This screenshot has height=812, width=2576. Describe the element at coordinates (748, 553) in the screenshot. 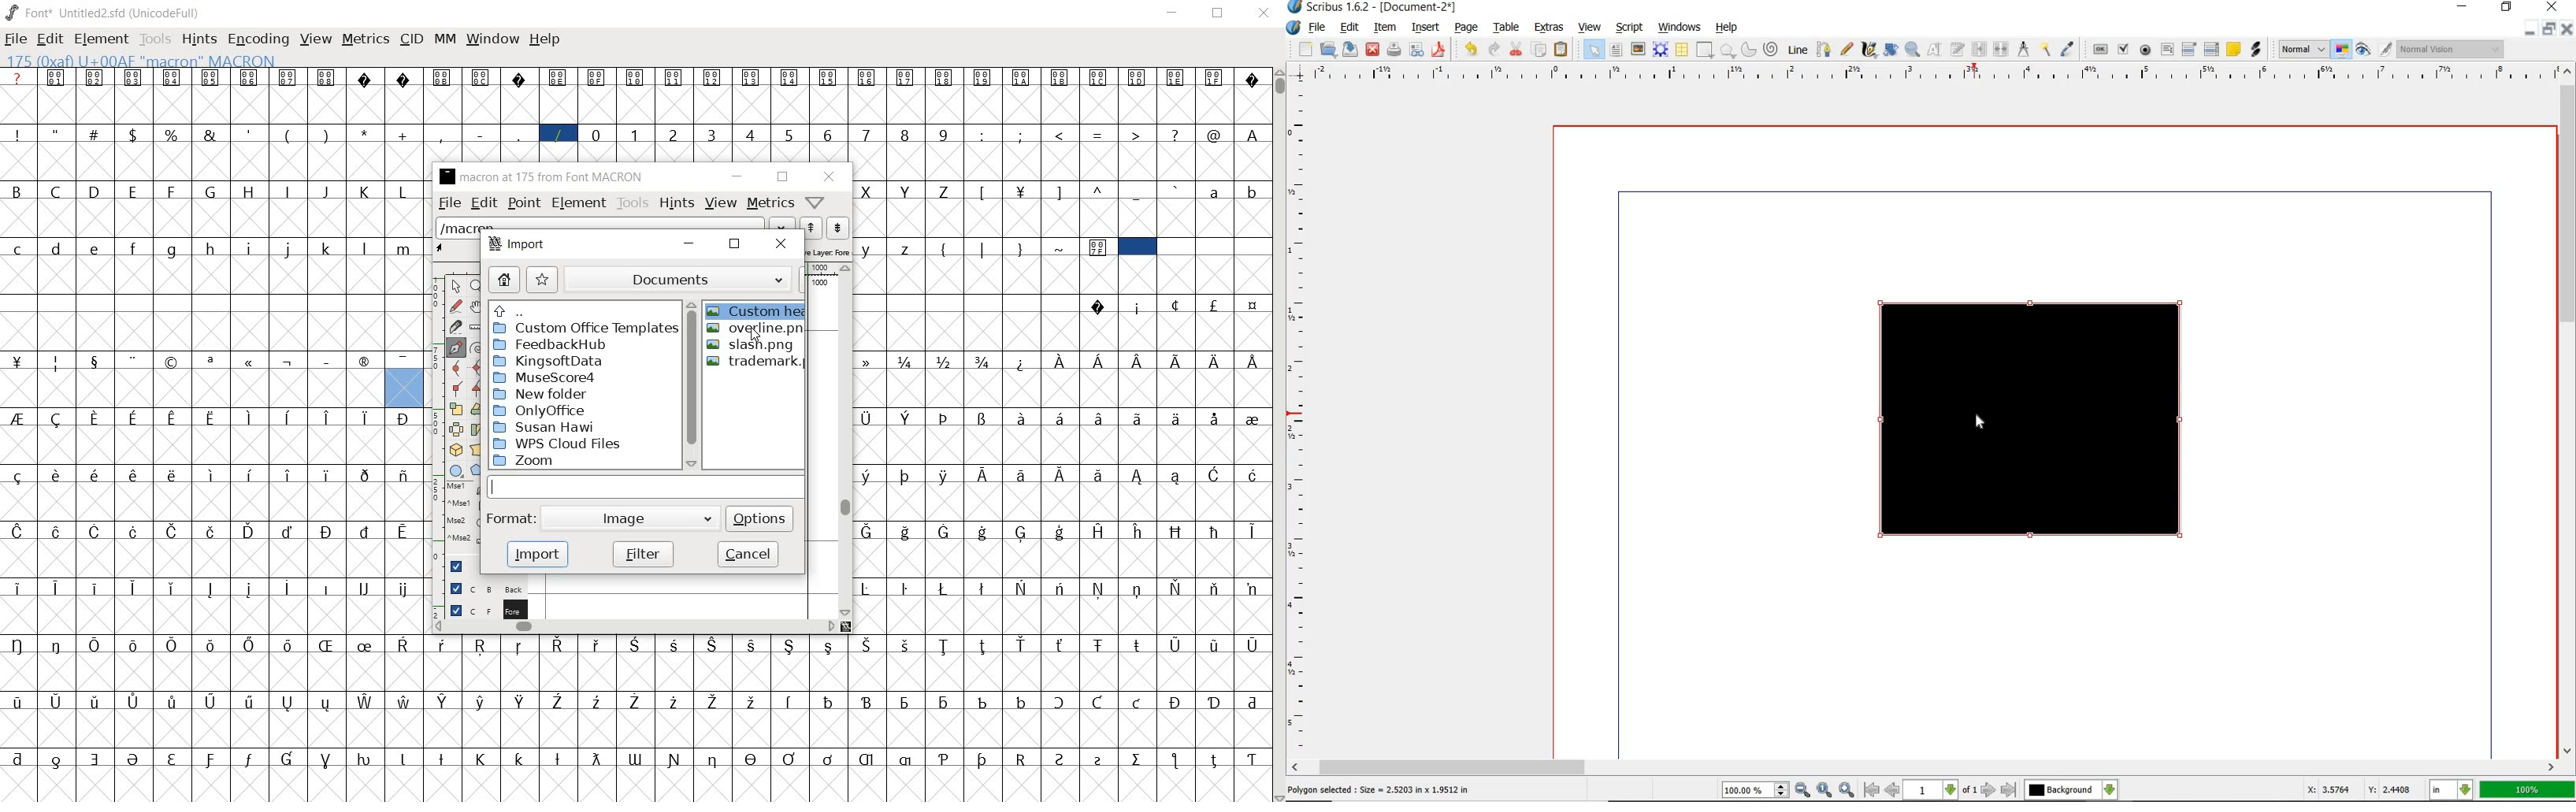

I see `cancel` at that location.